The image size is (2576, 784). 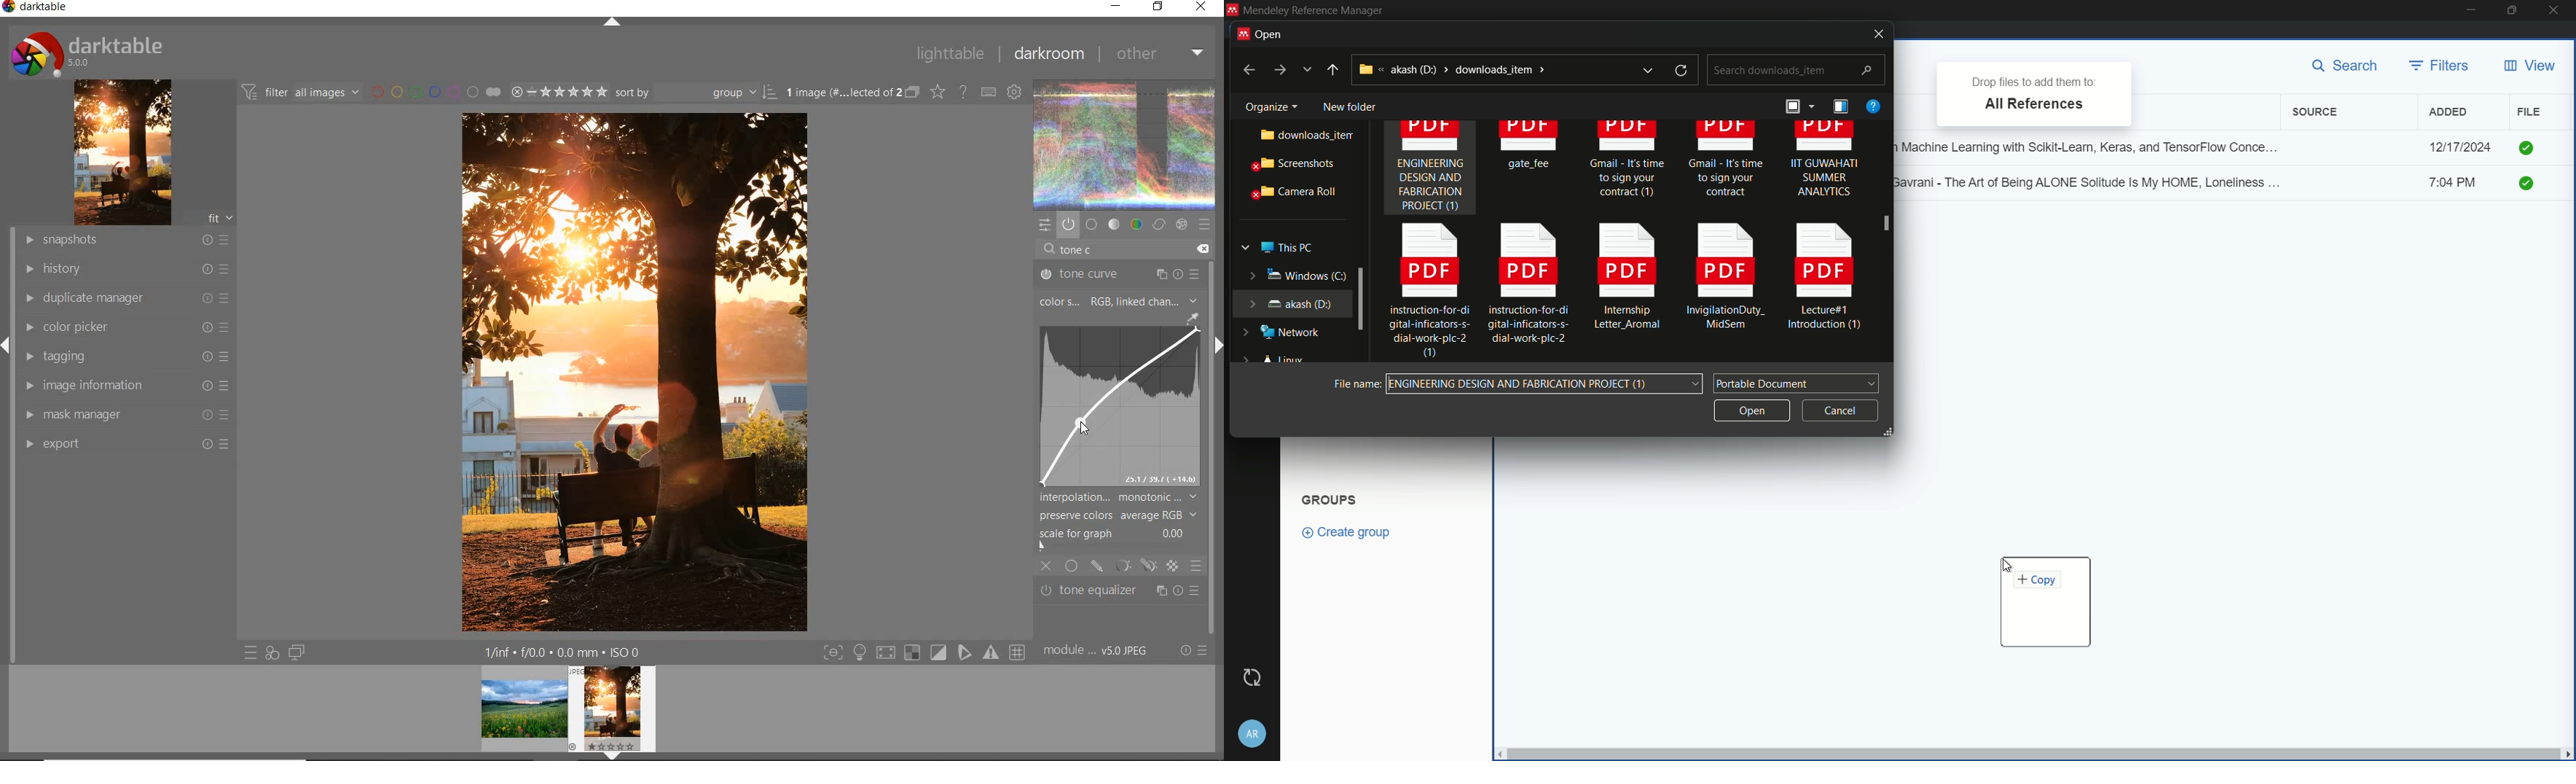 I want to click on akash (d:) > downloads_item, so click(x=1481, y=69).